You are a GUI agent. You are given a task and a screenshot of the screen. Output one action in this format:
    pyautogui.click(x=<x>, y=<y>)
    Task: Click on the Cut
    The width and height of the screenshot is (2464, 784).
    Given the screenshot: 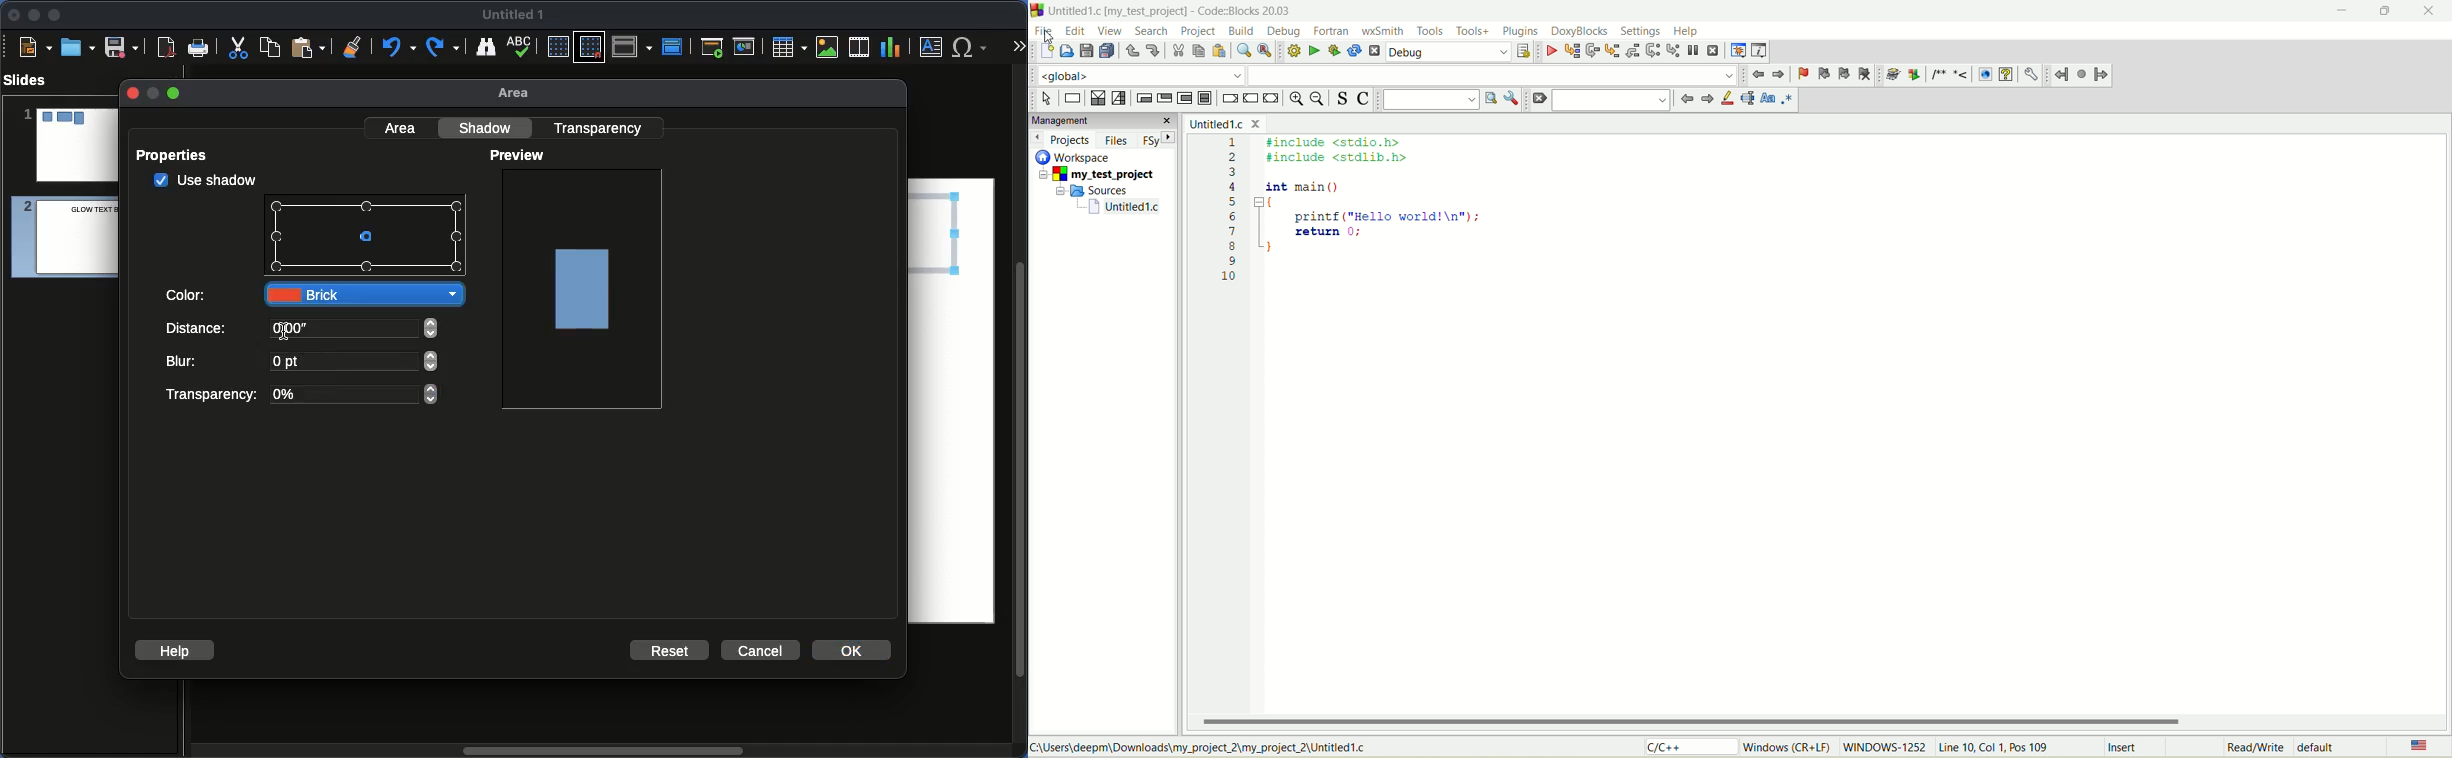 What is the action you would take?
    pyautogui.click(x=238, y=47)
    